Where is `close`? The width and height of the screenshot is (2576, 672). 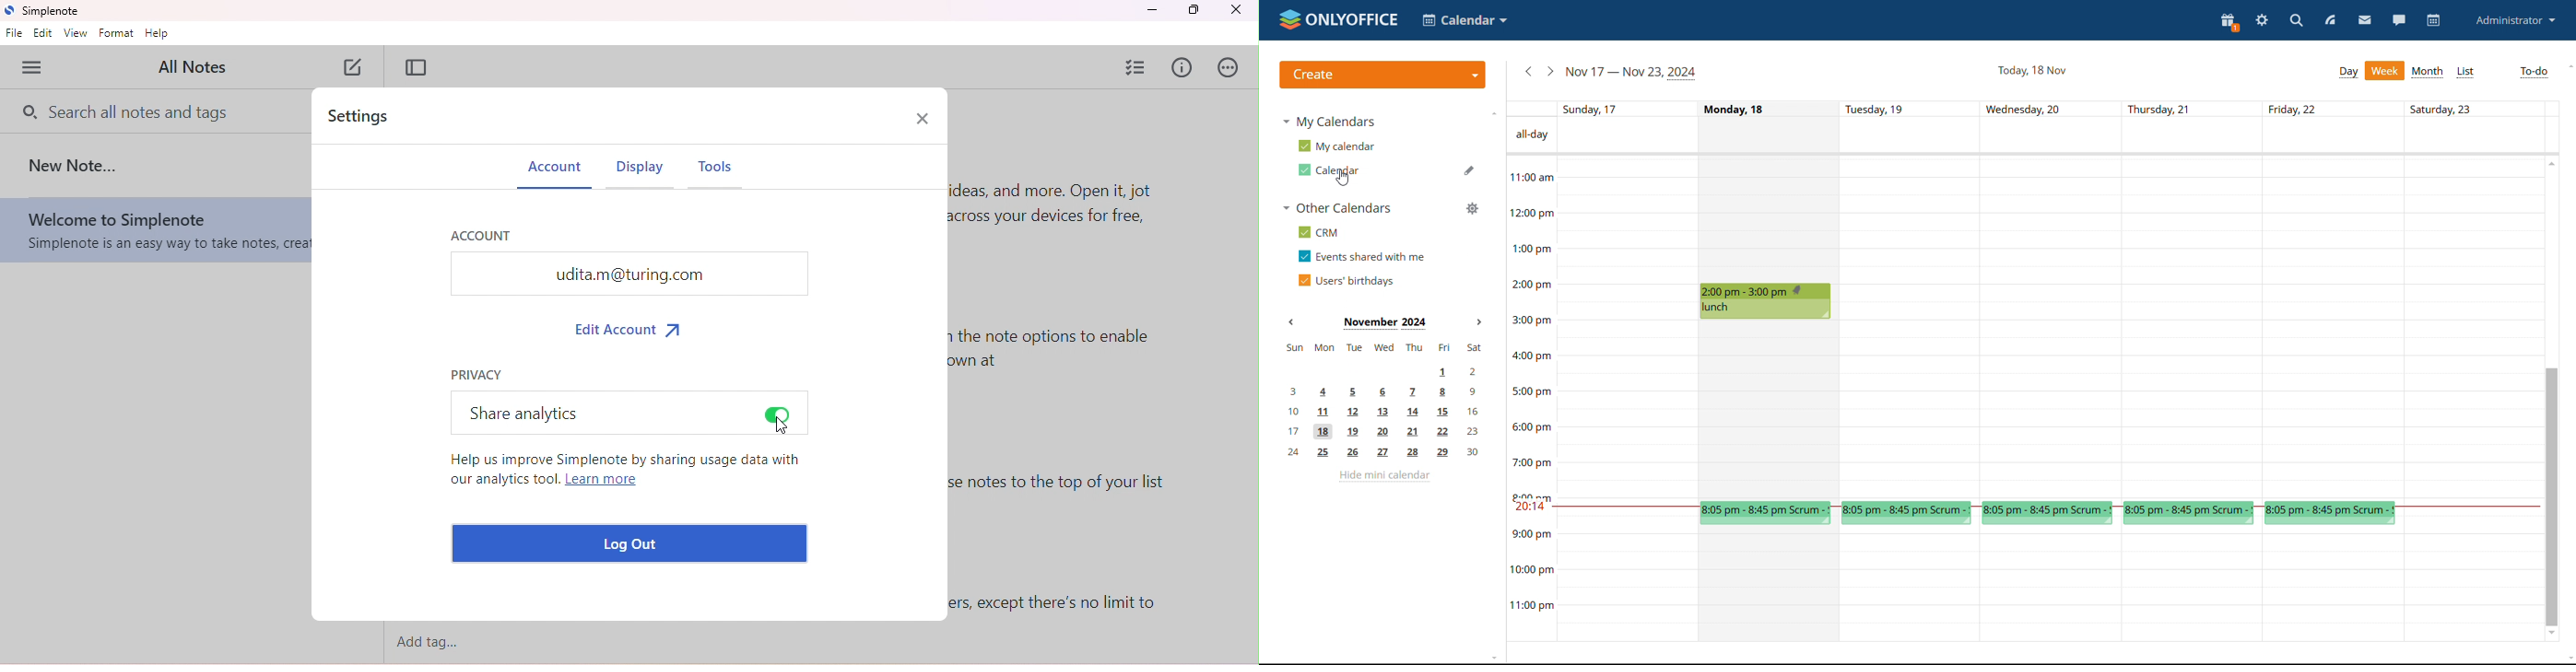
close is located at coordinates (922, 117).